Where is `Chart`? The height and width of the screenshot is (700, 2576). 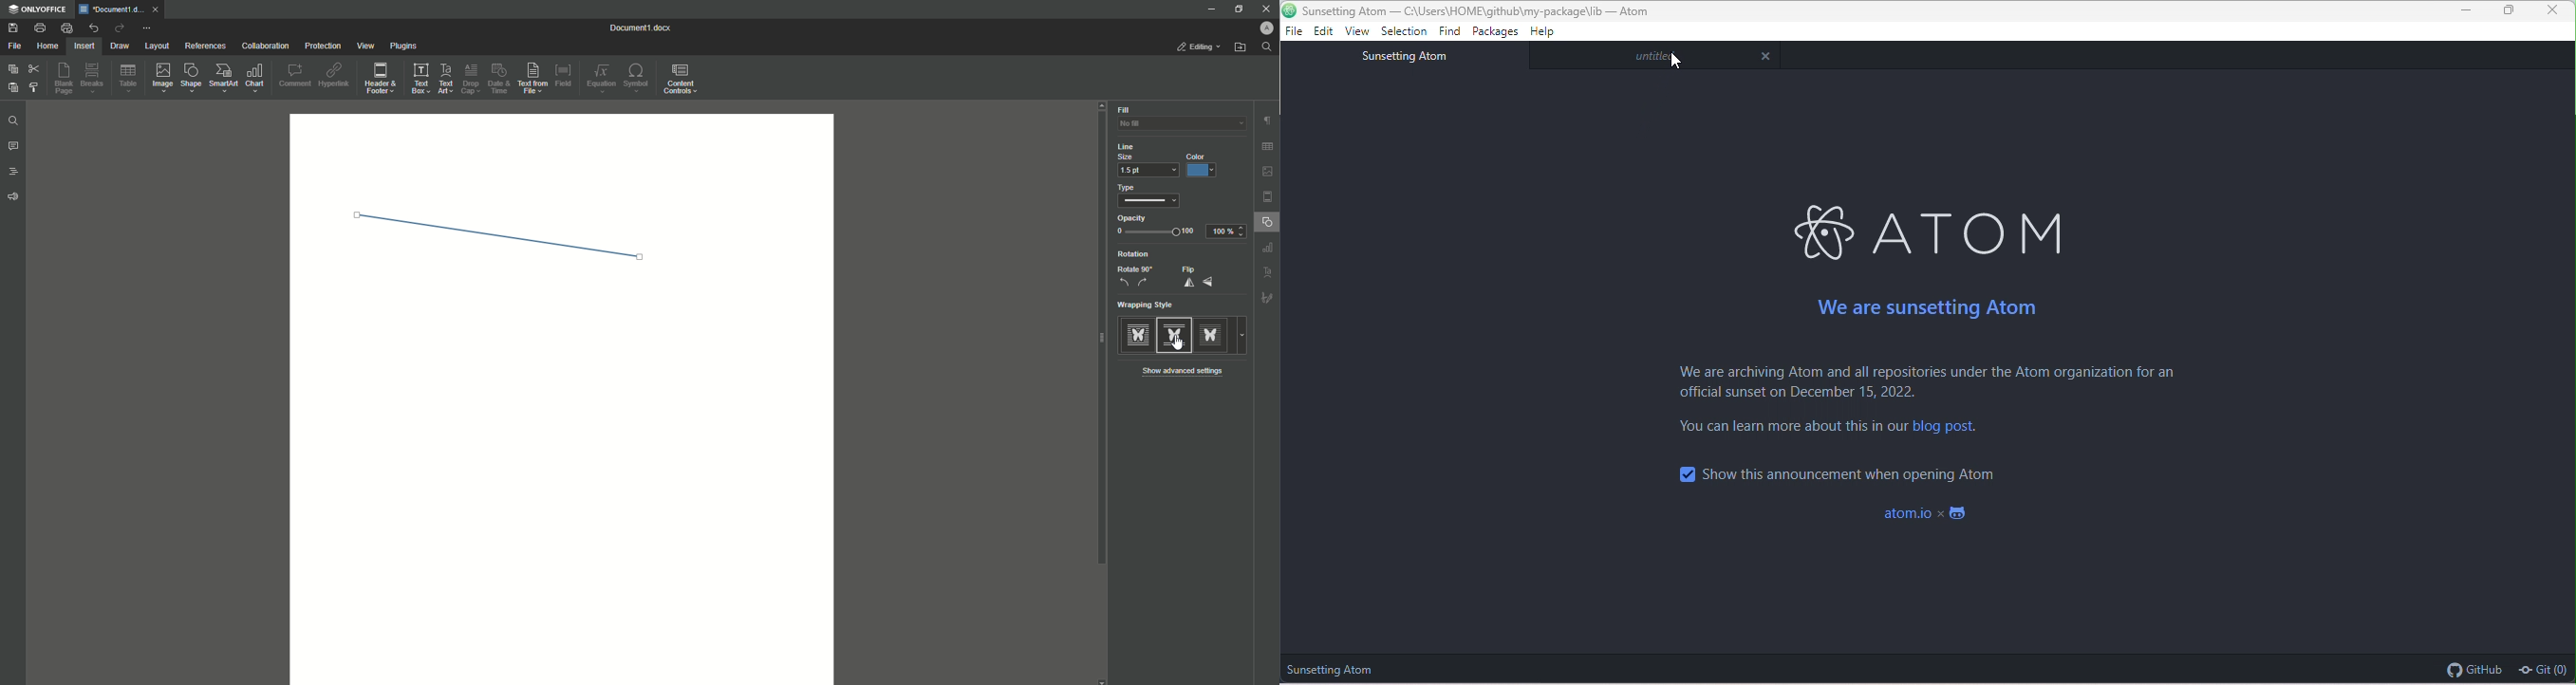
Chart is located at coordinates (256, 78).